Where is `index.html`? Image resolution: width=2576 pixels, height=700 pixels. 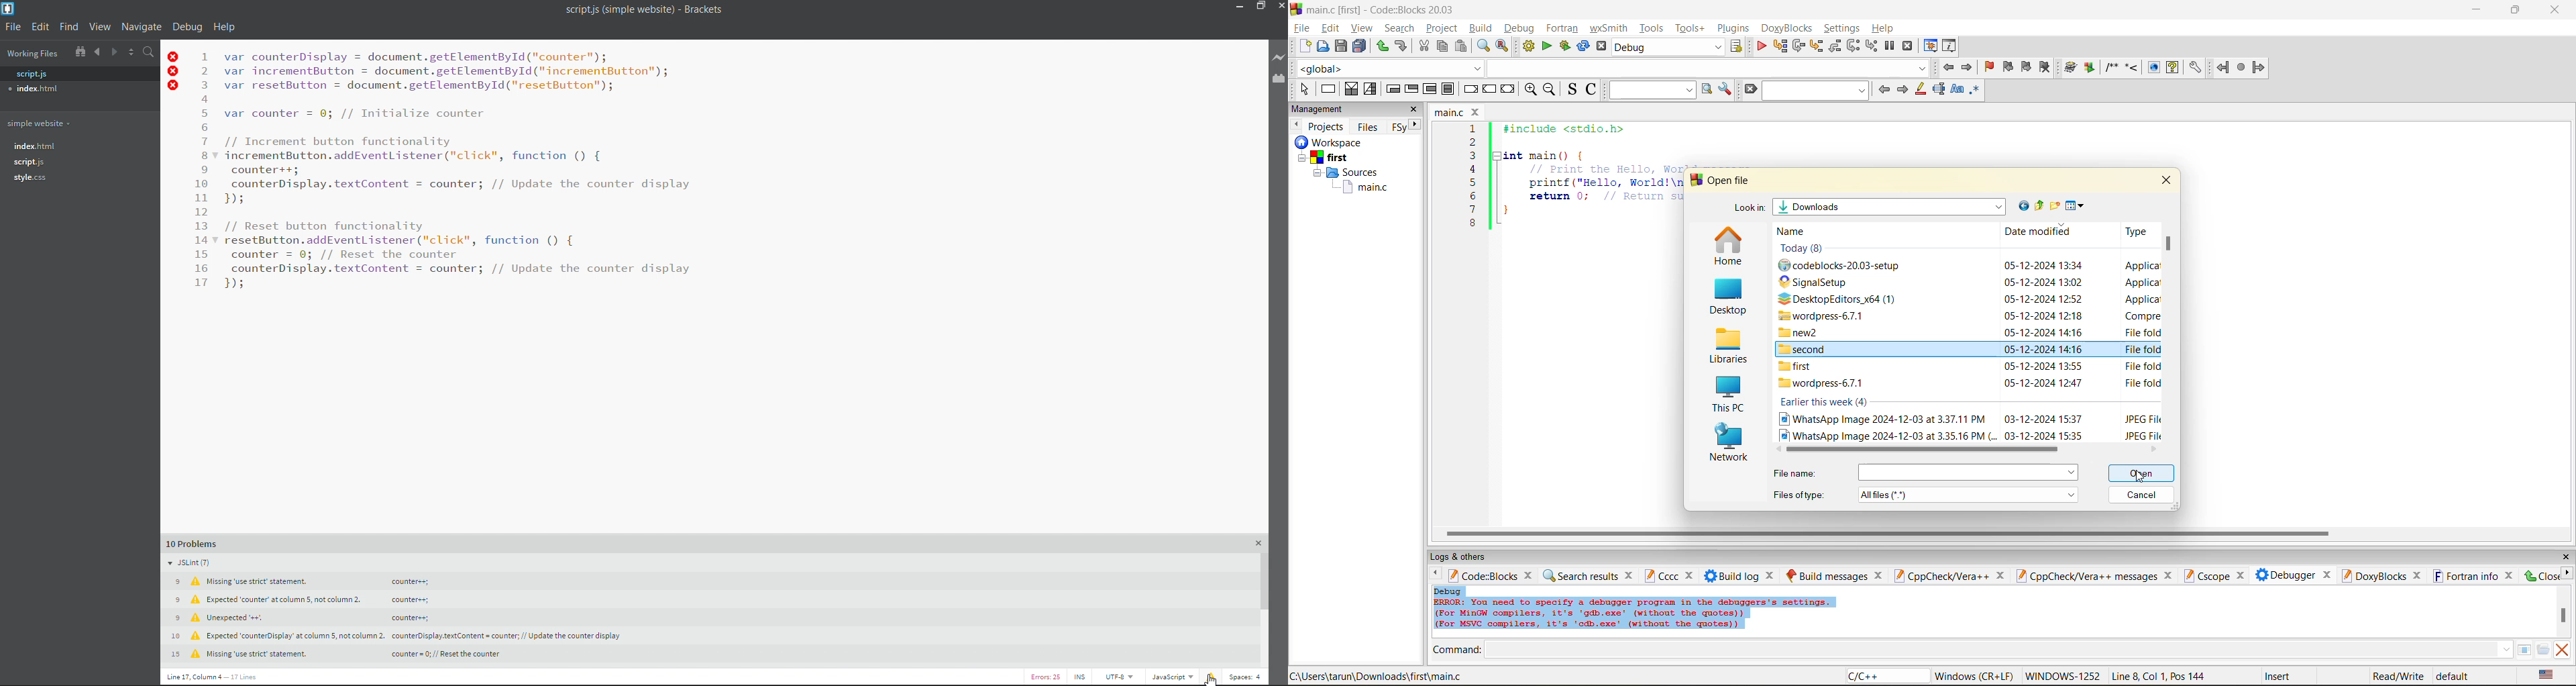
index.html is located at coordinates (44, 146).